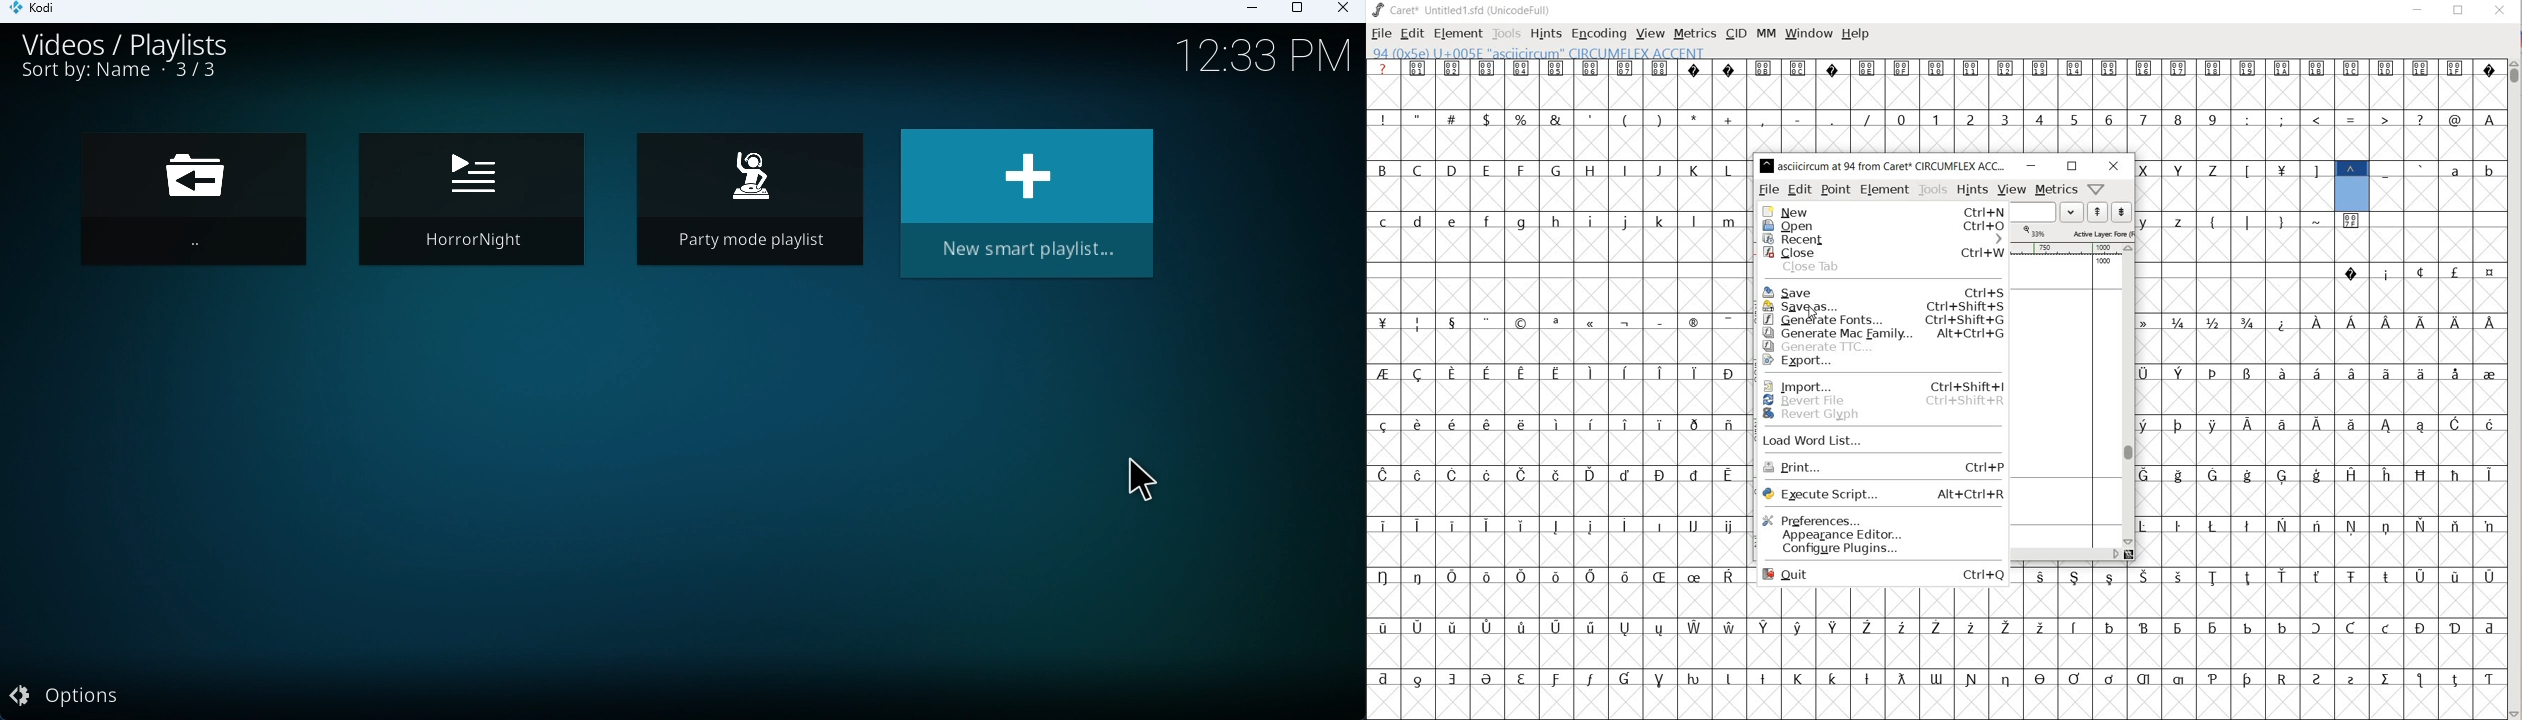  I want to click on Active Layer, so click(2076, 232).